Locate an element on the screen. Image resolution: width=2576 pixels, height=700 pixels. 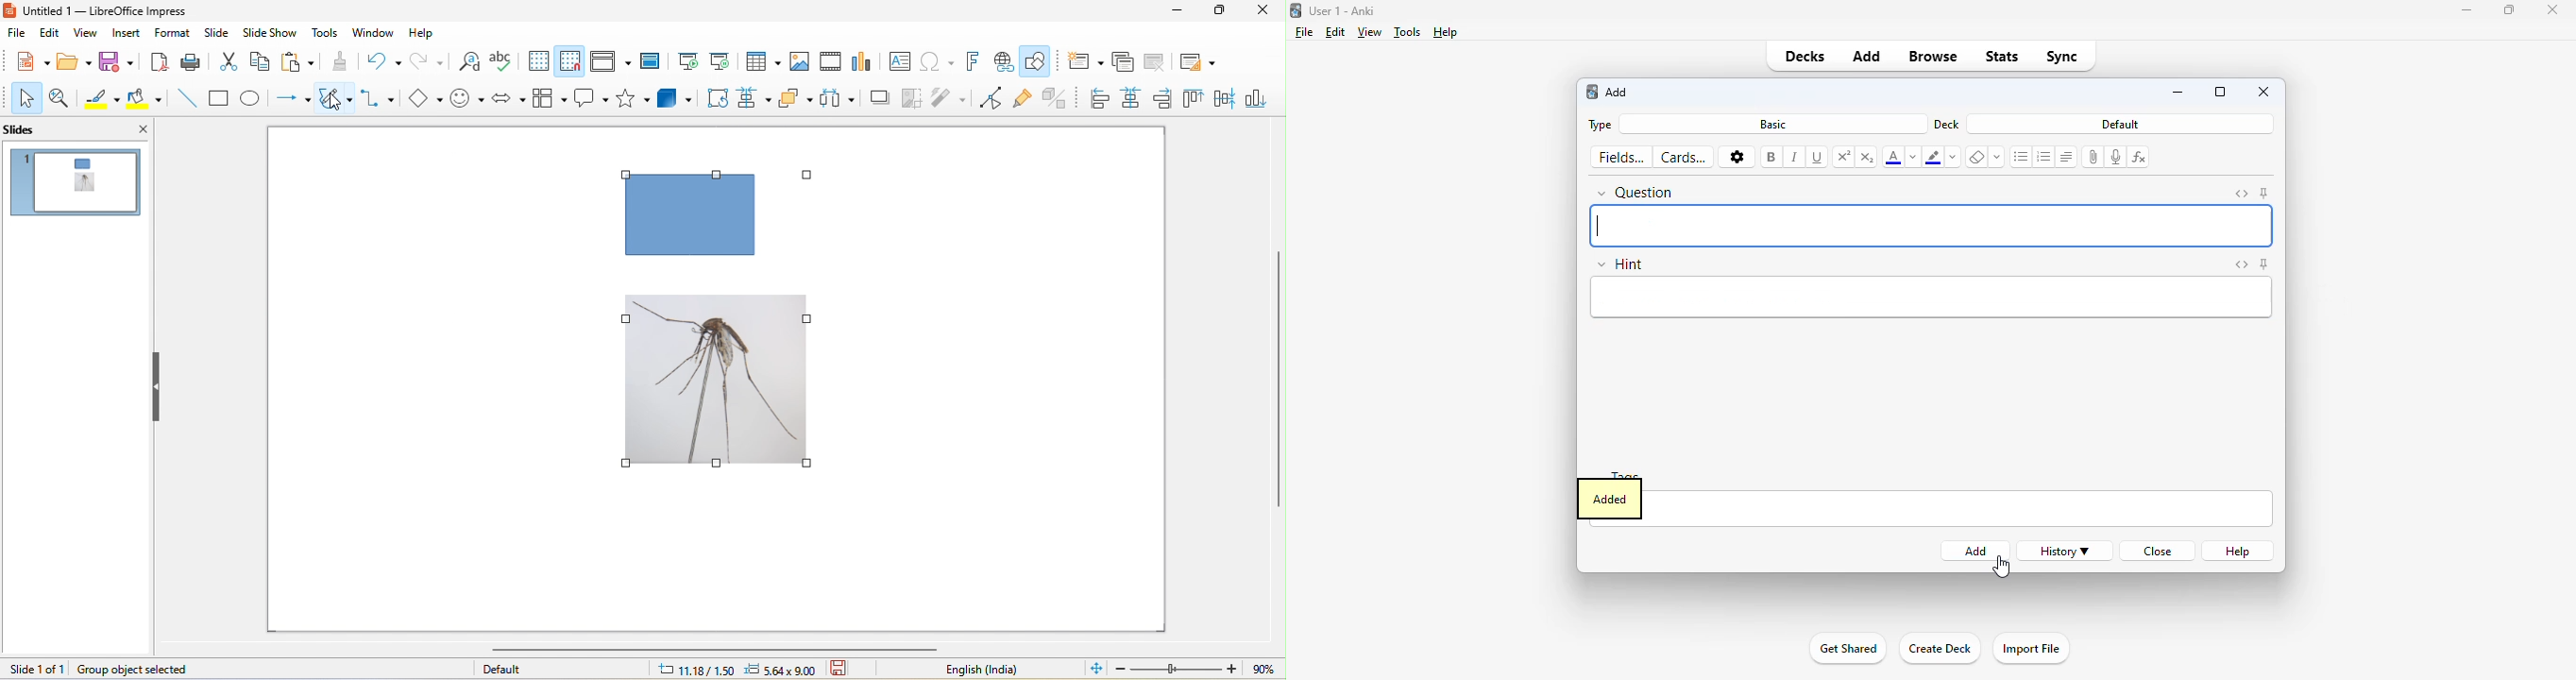
history is located at coordinates (2064, 552).